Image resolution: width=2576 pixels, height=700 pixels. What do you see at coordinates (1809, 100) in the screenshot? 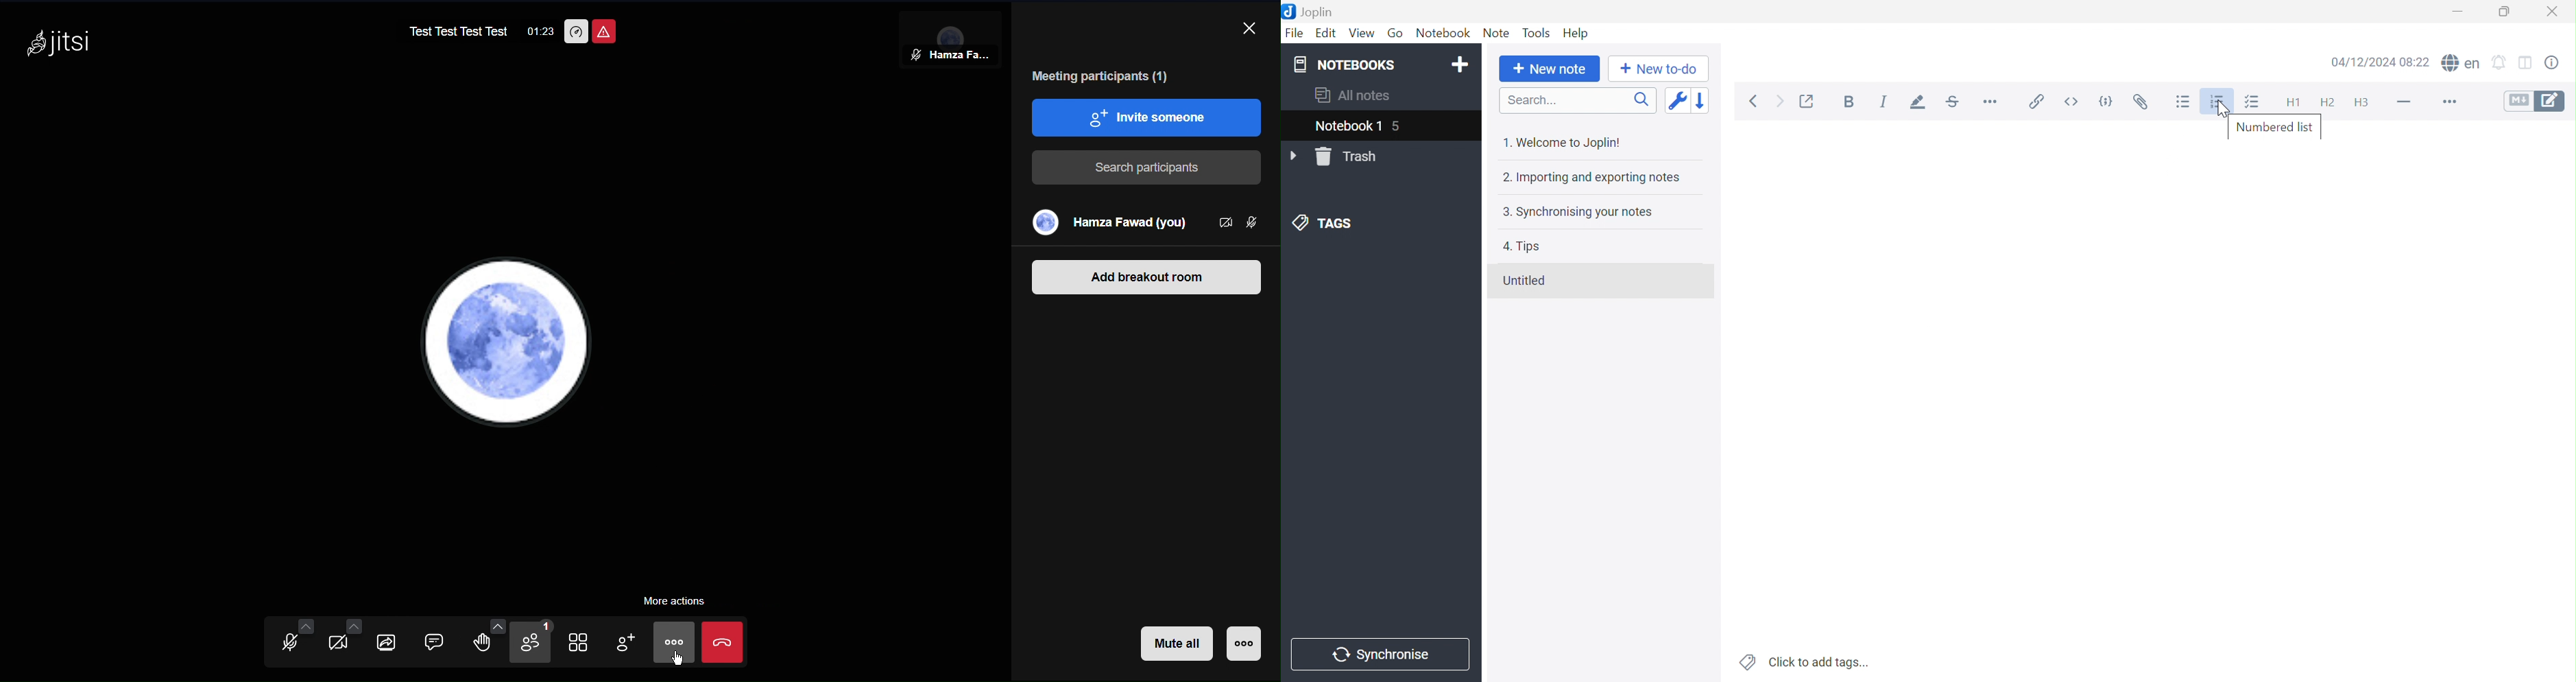
I see `Toggle external editing` at bounding box center [1809, 100].